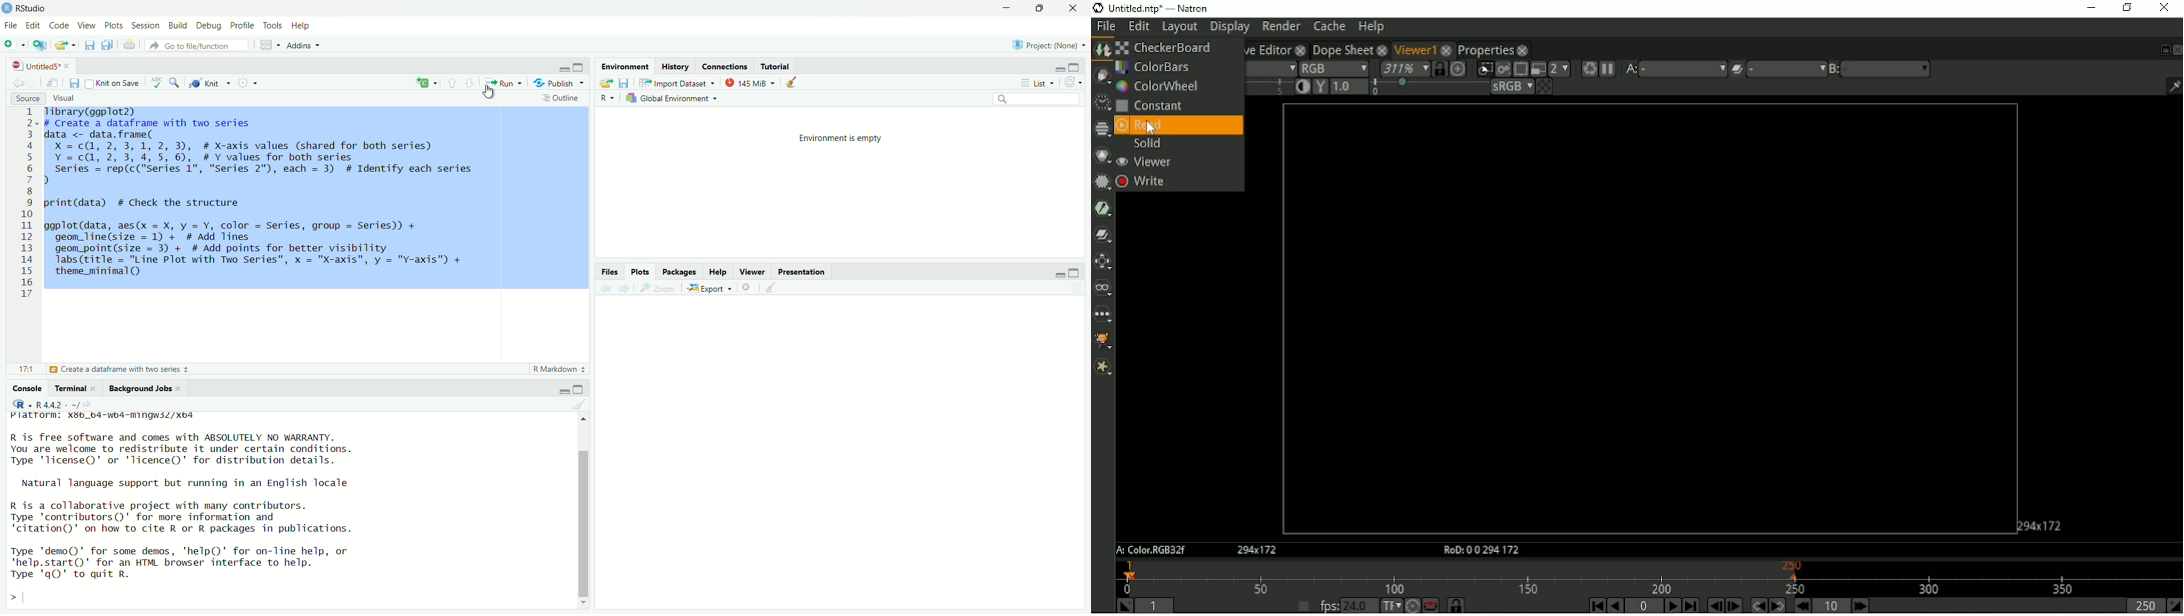 Image resolution: width=2184 pixels, height=616 pixels. Describe the element at coordinates (1334, 67) in the screenshot. I see `RGB` at that location.